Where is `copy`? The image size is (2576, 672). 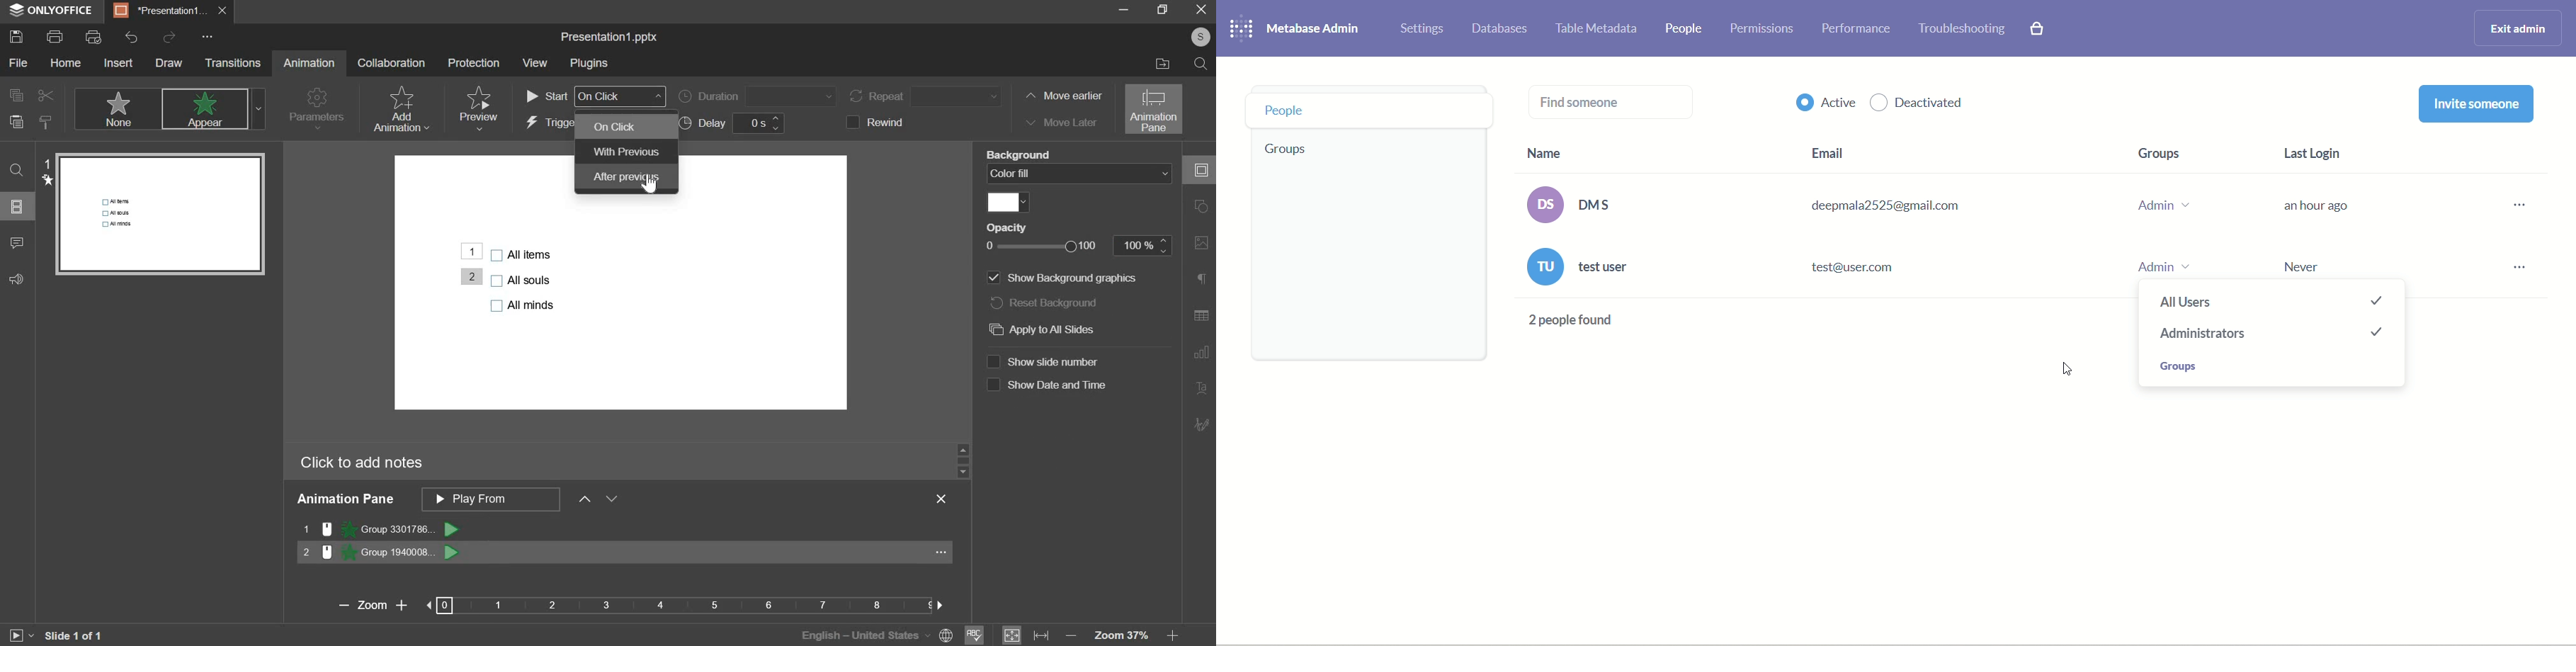 copy is located at coordinates (15, 94).